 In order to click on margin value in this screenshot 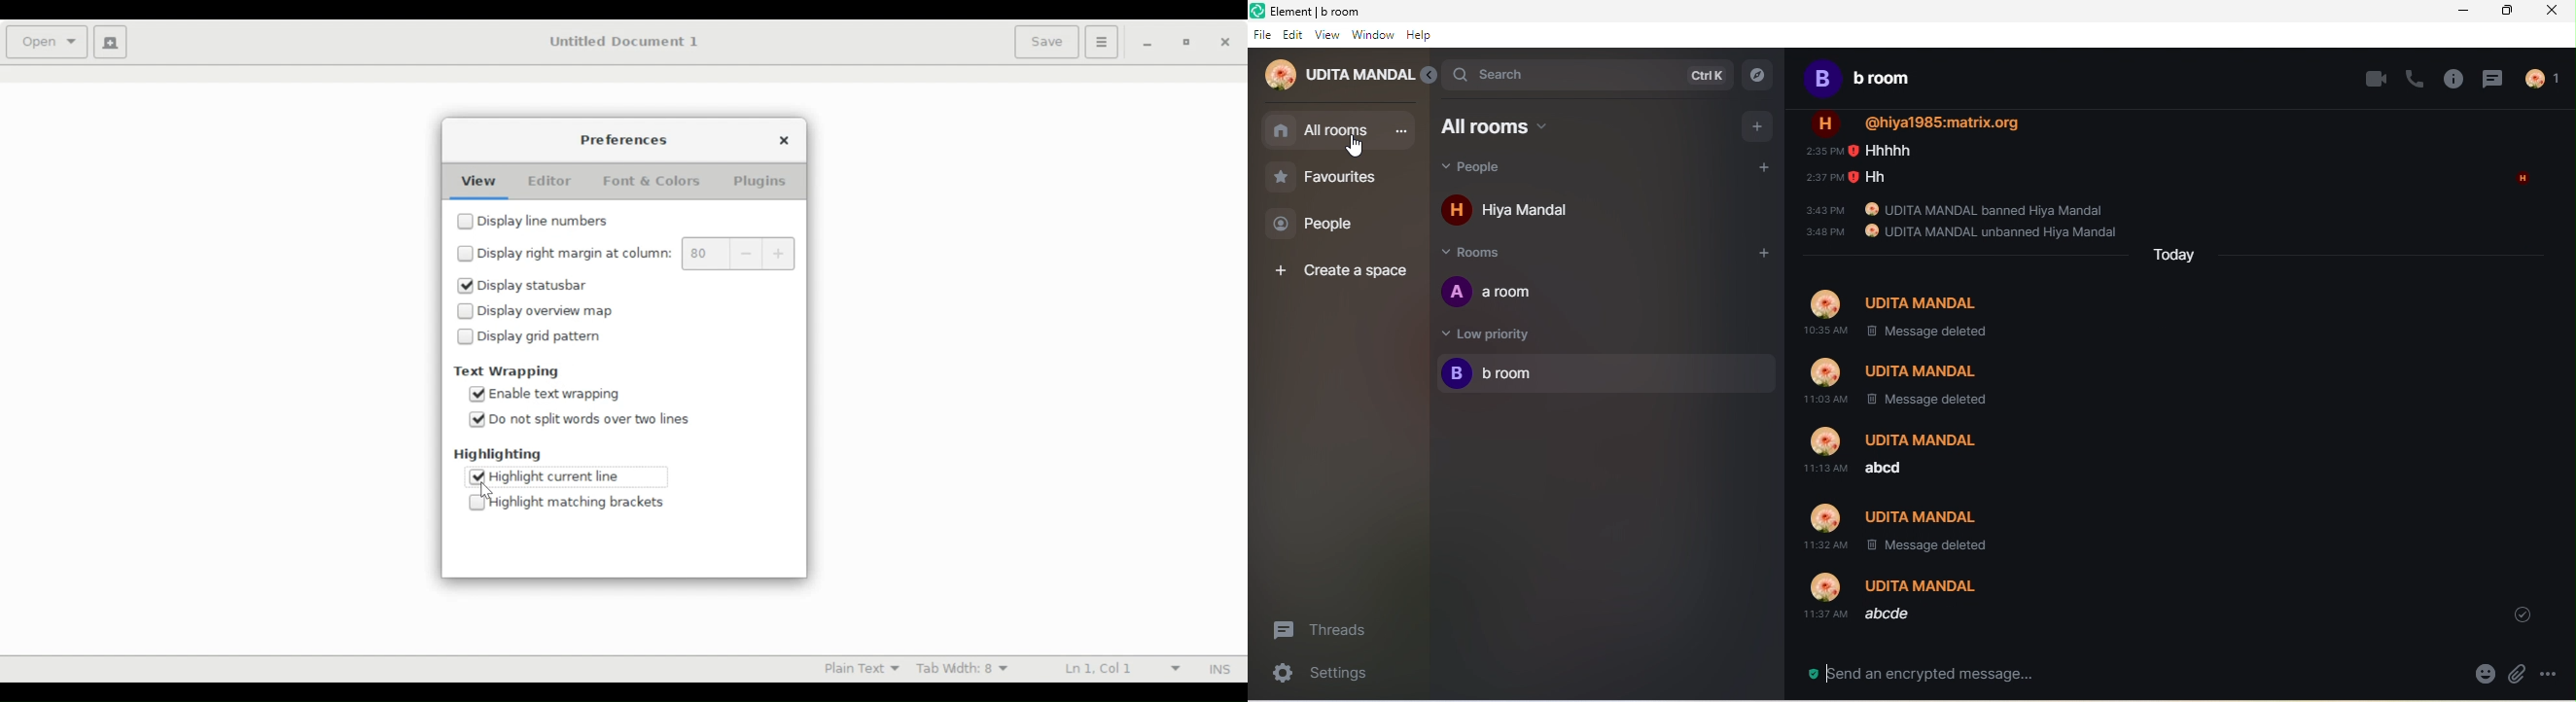, I will do `click(707, 253)`.